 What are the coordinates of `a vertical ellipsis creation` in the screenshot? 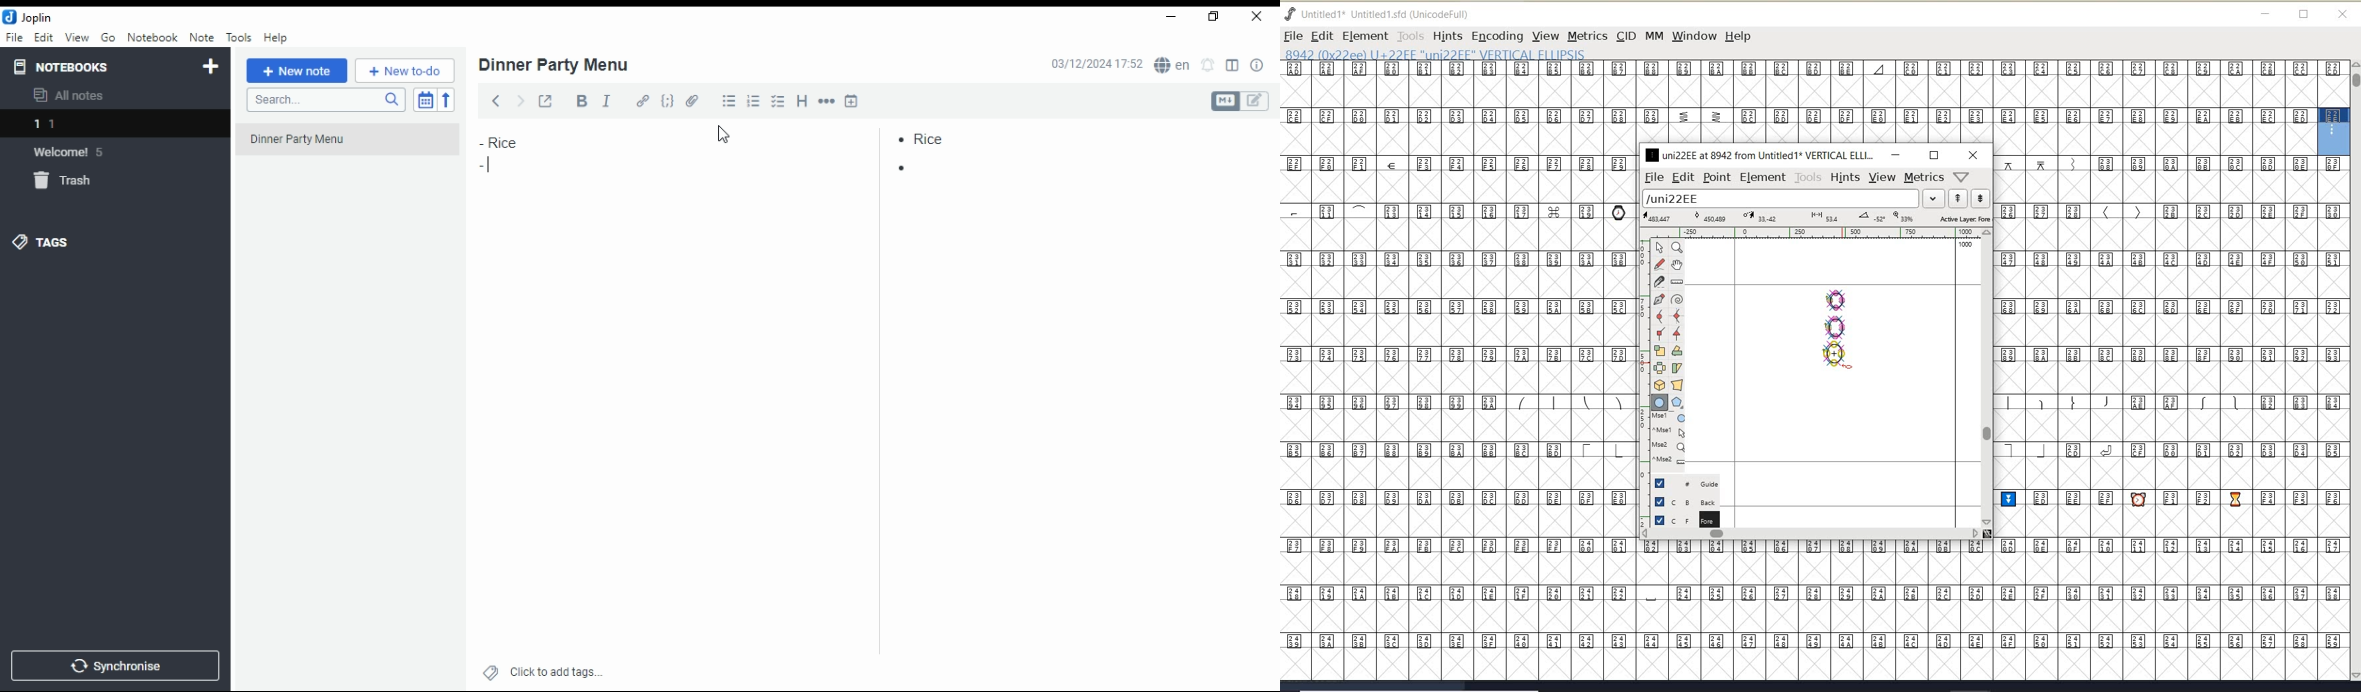 It's located at (1835, 354).